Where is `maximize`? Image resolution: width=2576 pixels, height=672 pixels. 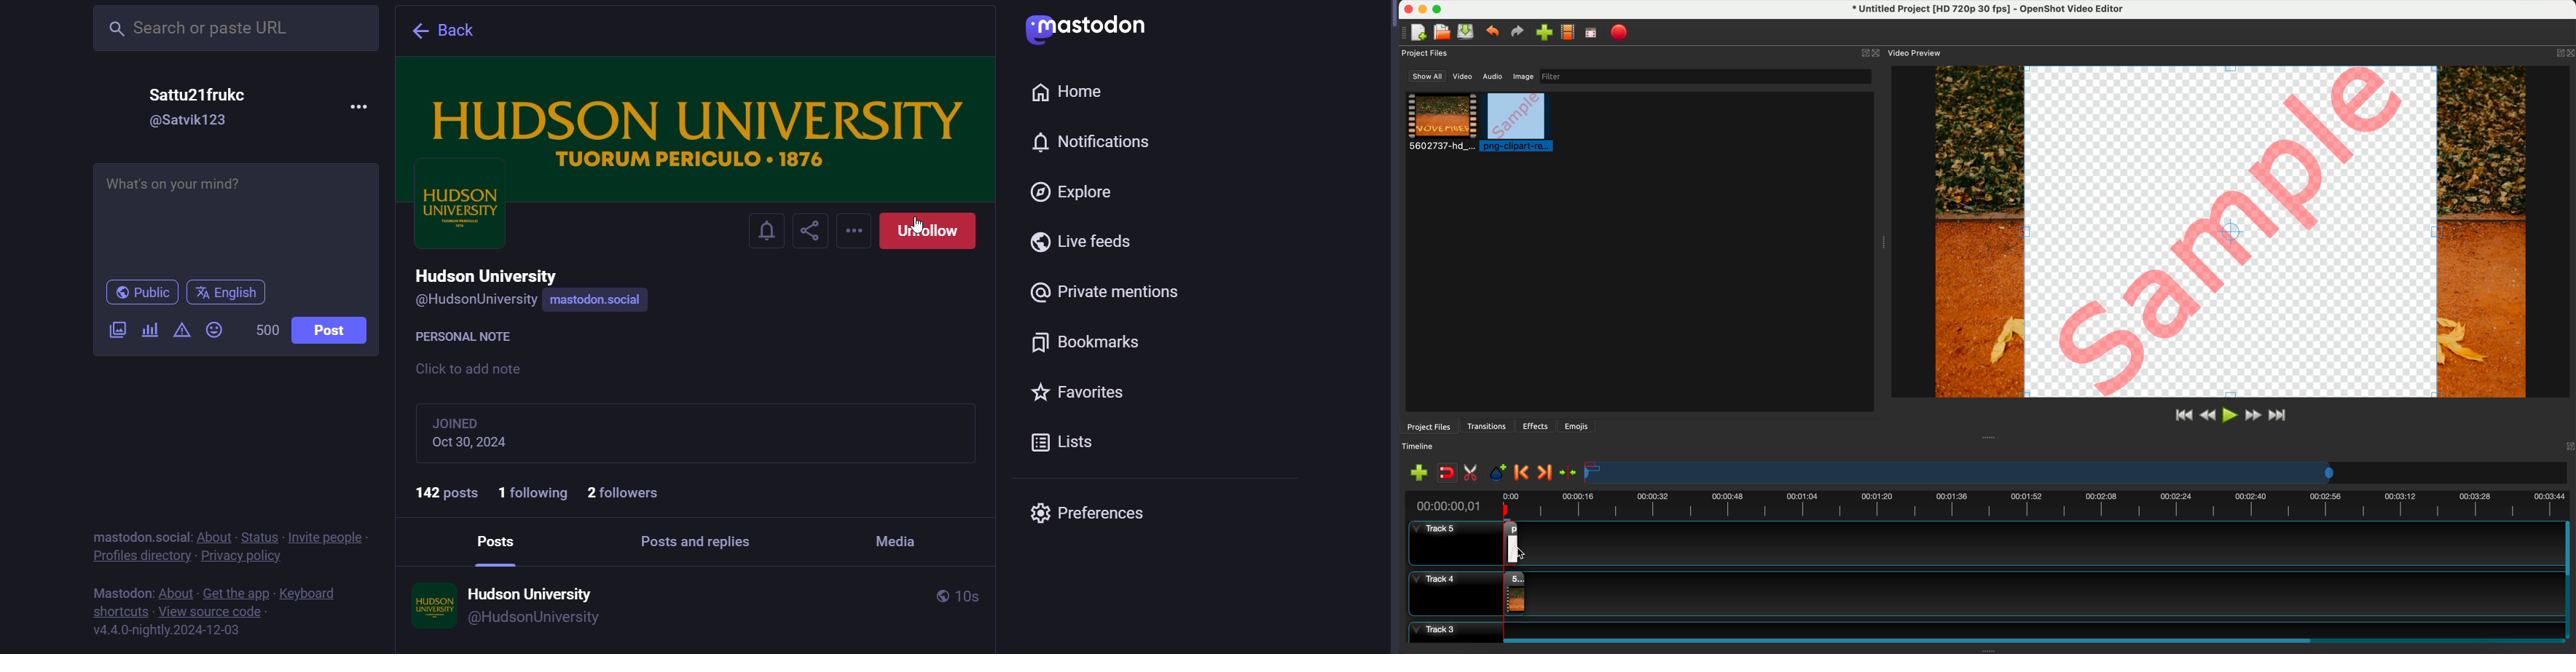 maximize is located at coordinates (1440, 8).